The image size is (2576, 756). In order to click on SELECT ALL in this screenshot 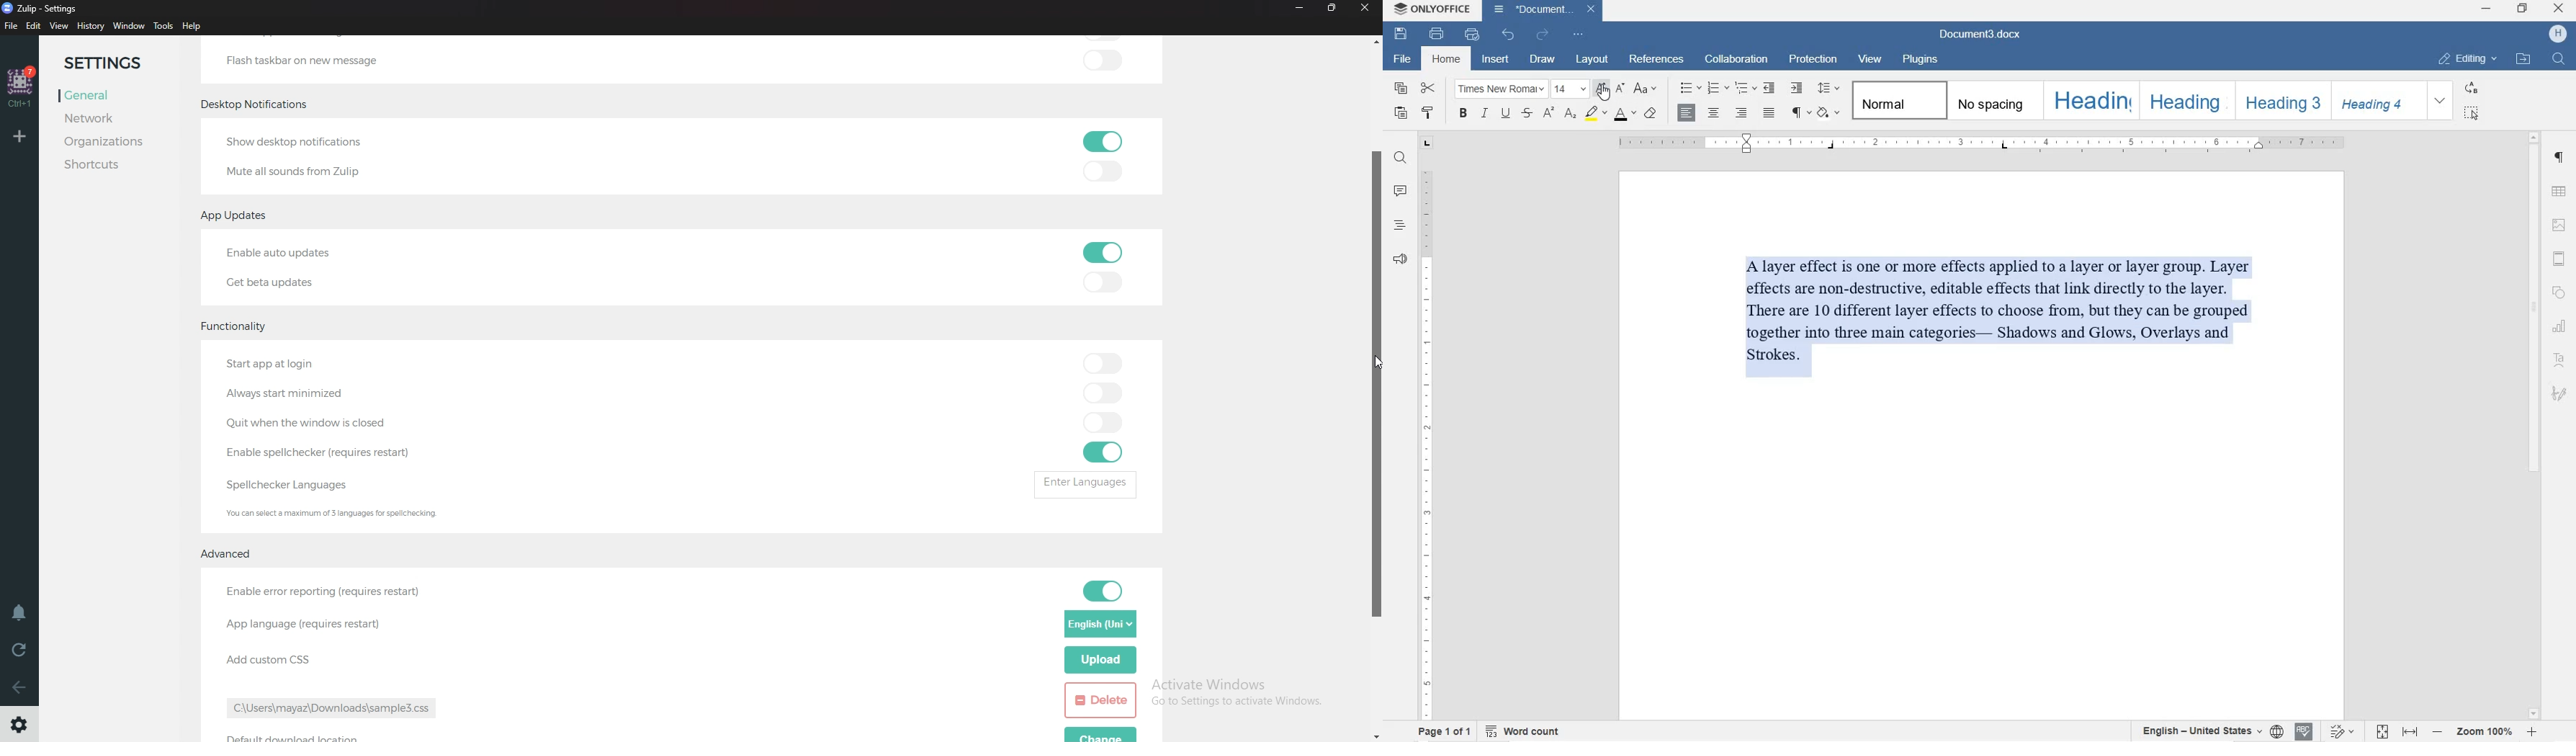, I will do `click(2472, 114)`.